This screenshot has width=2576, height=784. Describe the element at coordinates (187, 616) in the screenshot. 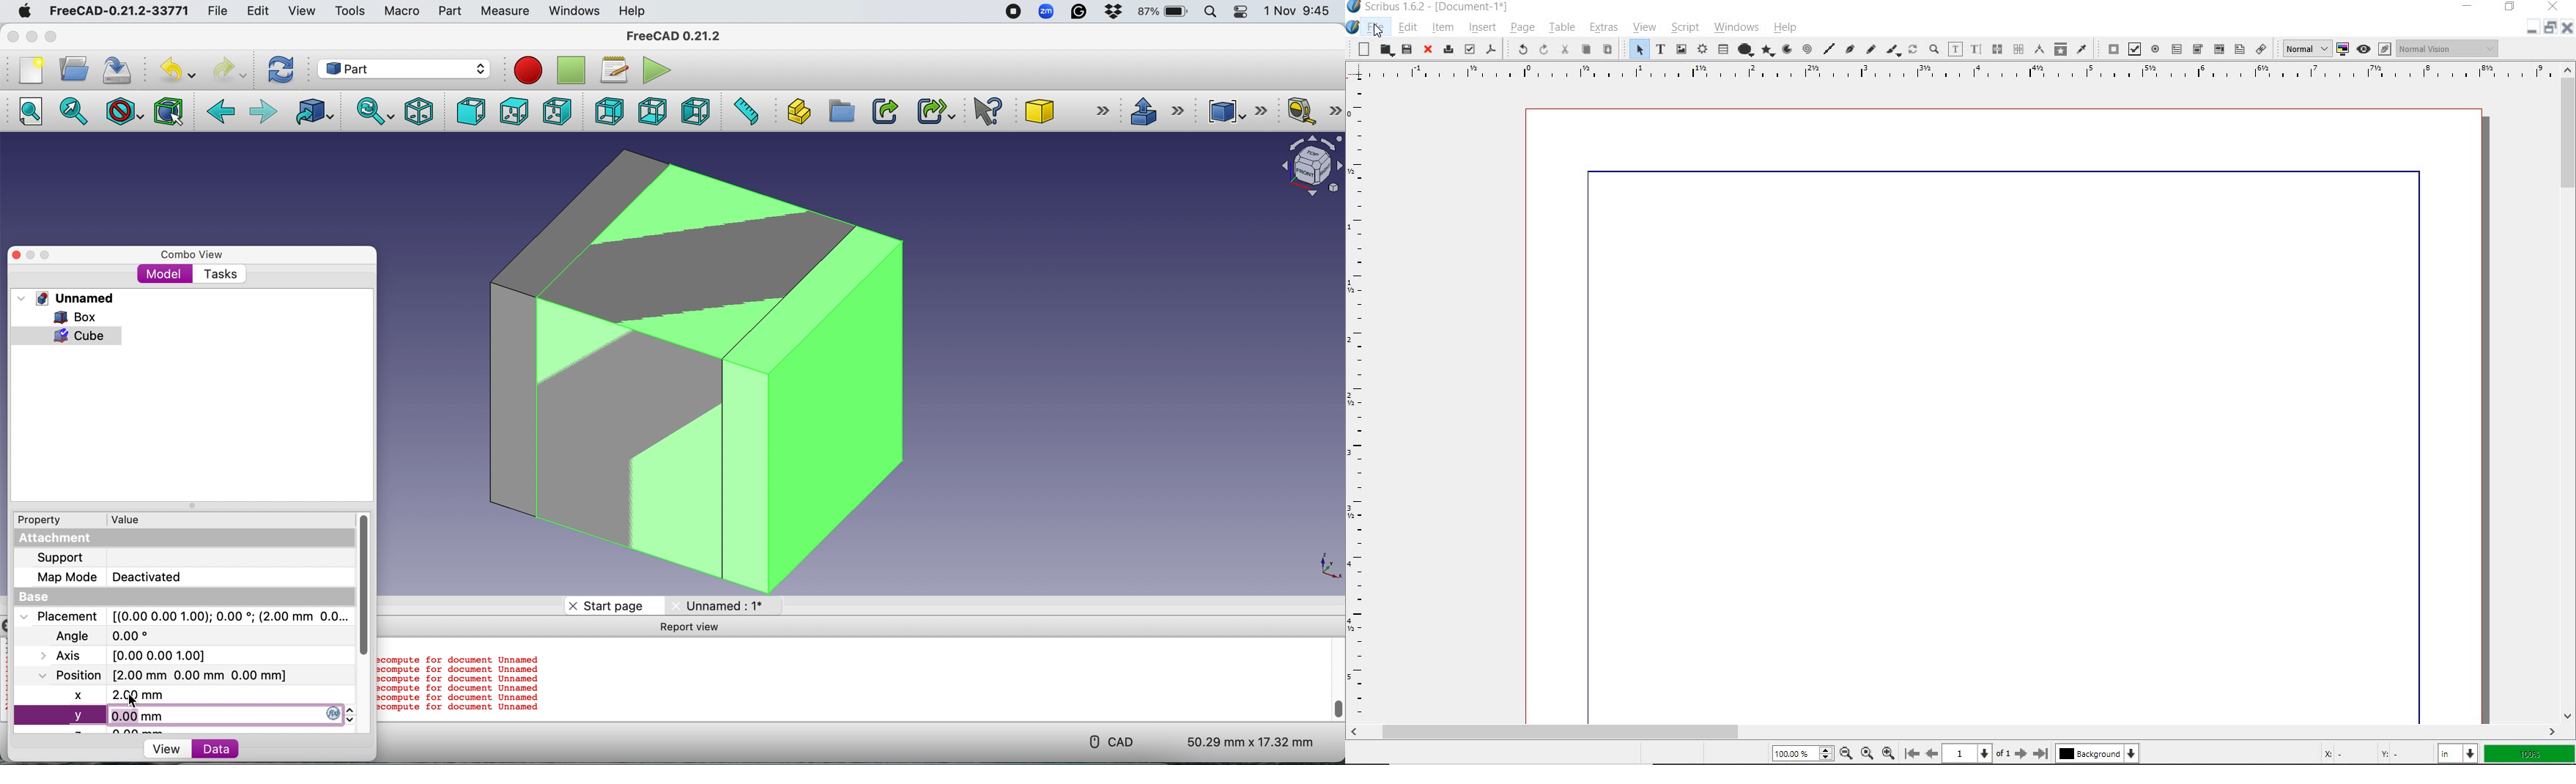

I see `Placement` at that location.